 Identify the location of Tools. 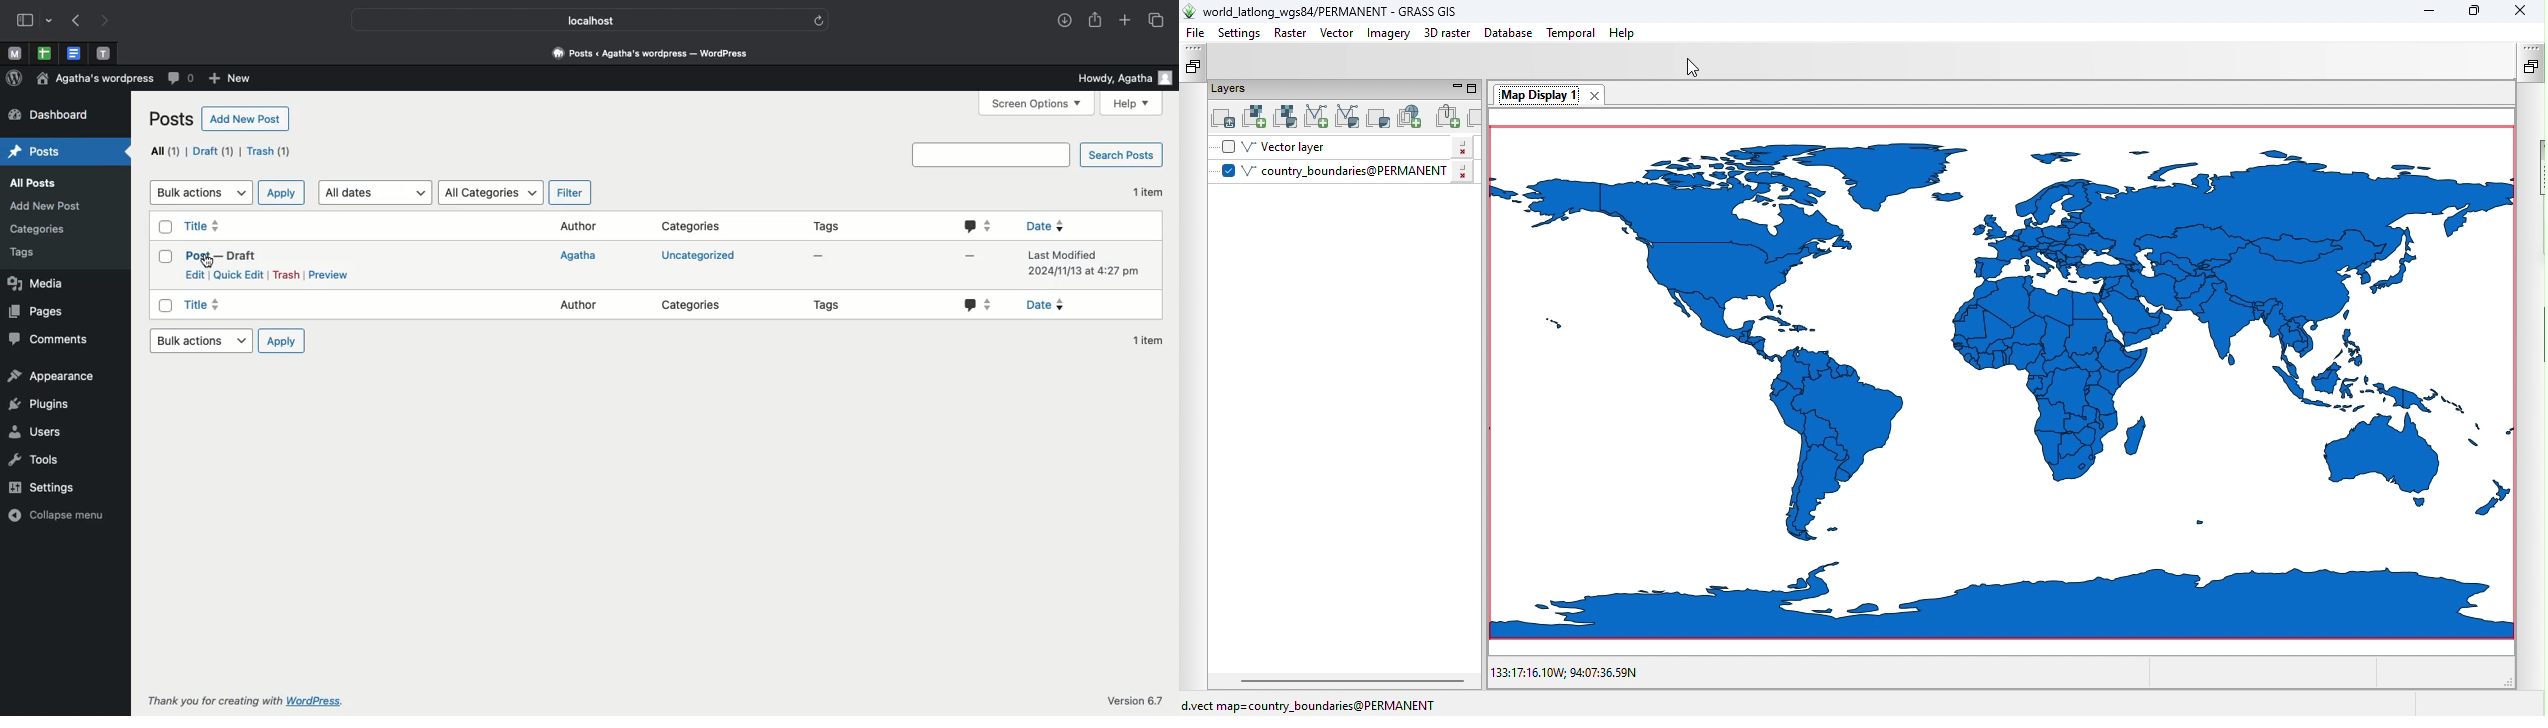
(43, 462).